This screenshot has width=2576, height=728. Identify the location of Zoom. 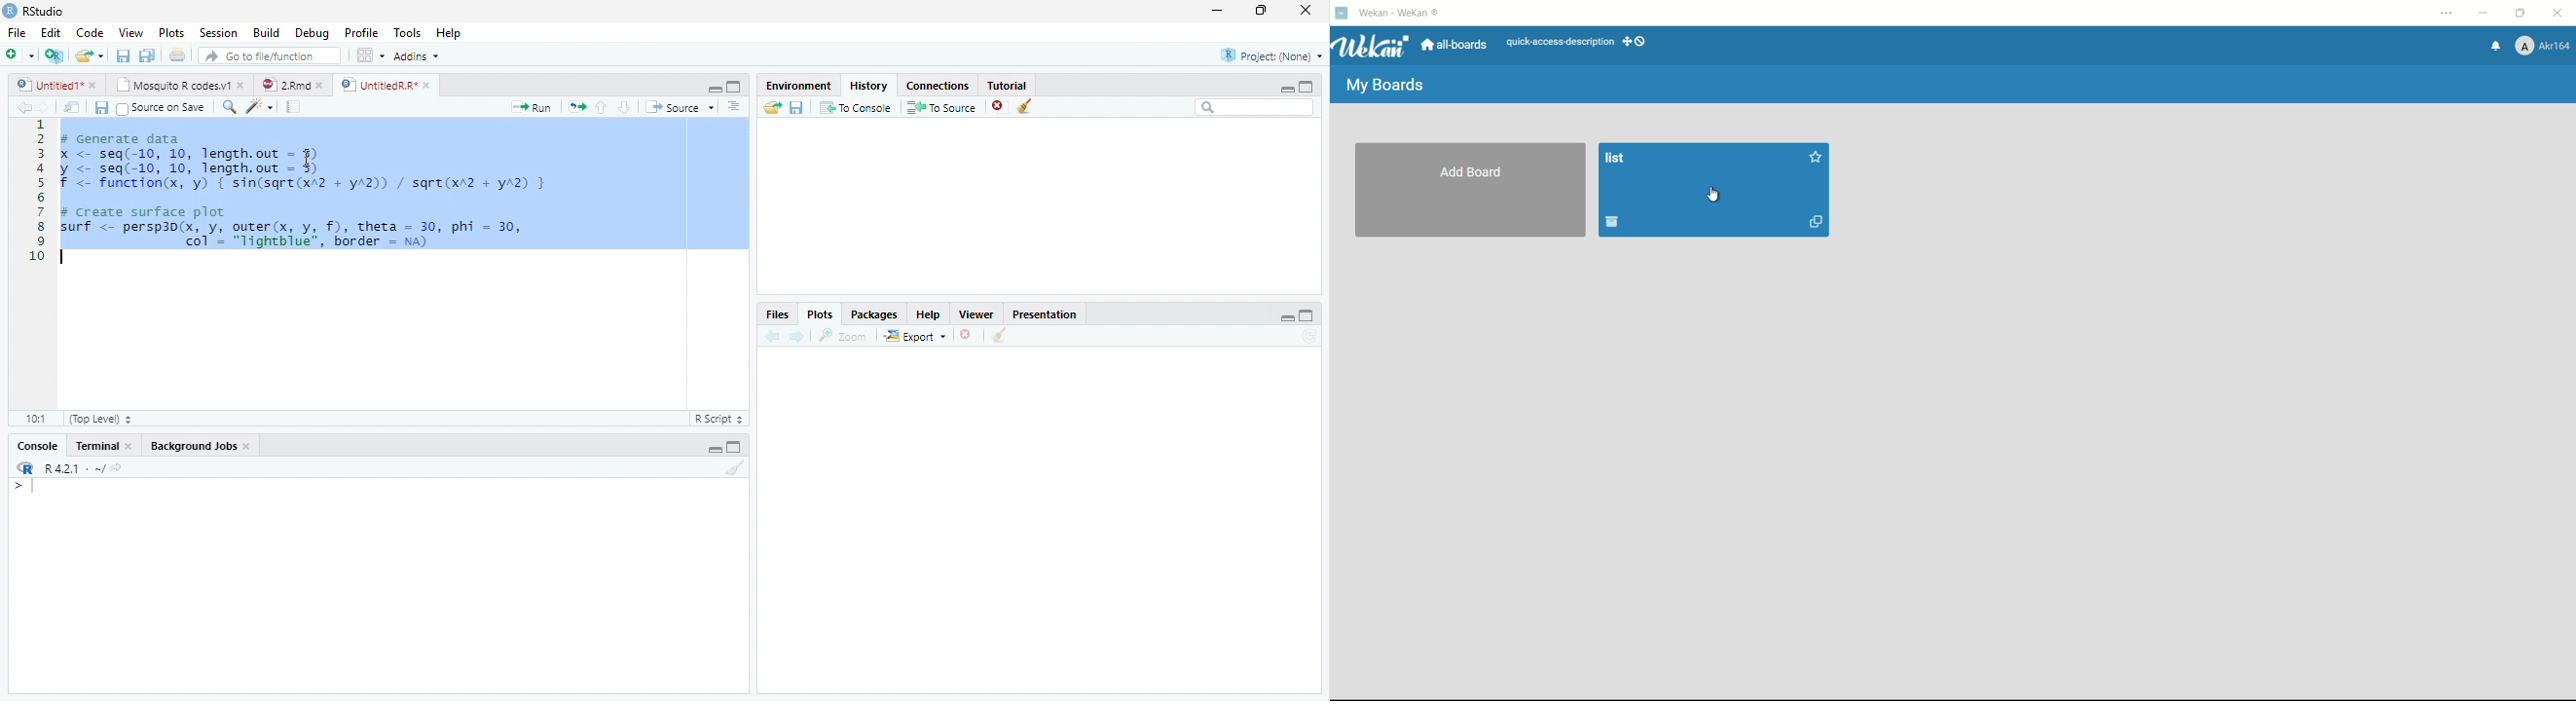
(842, 336).